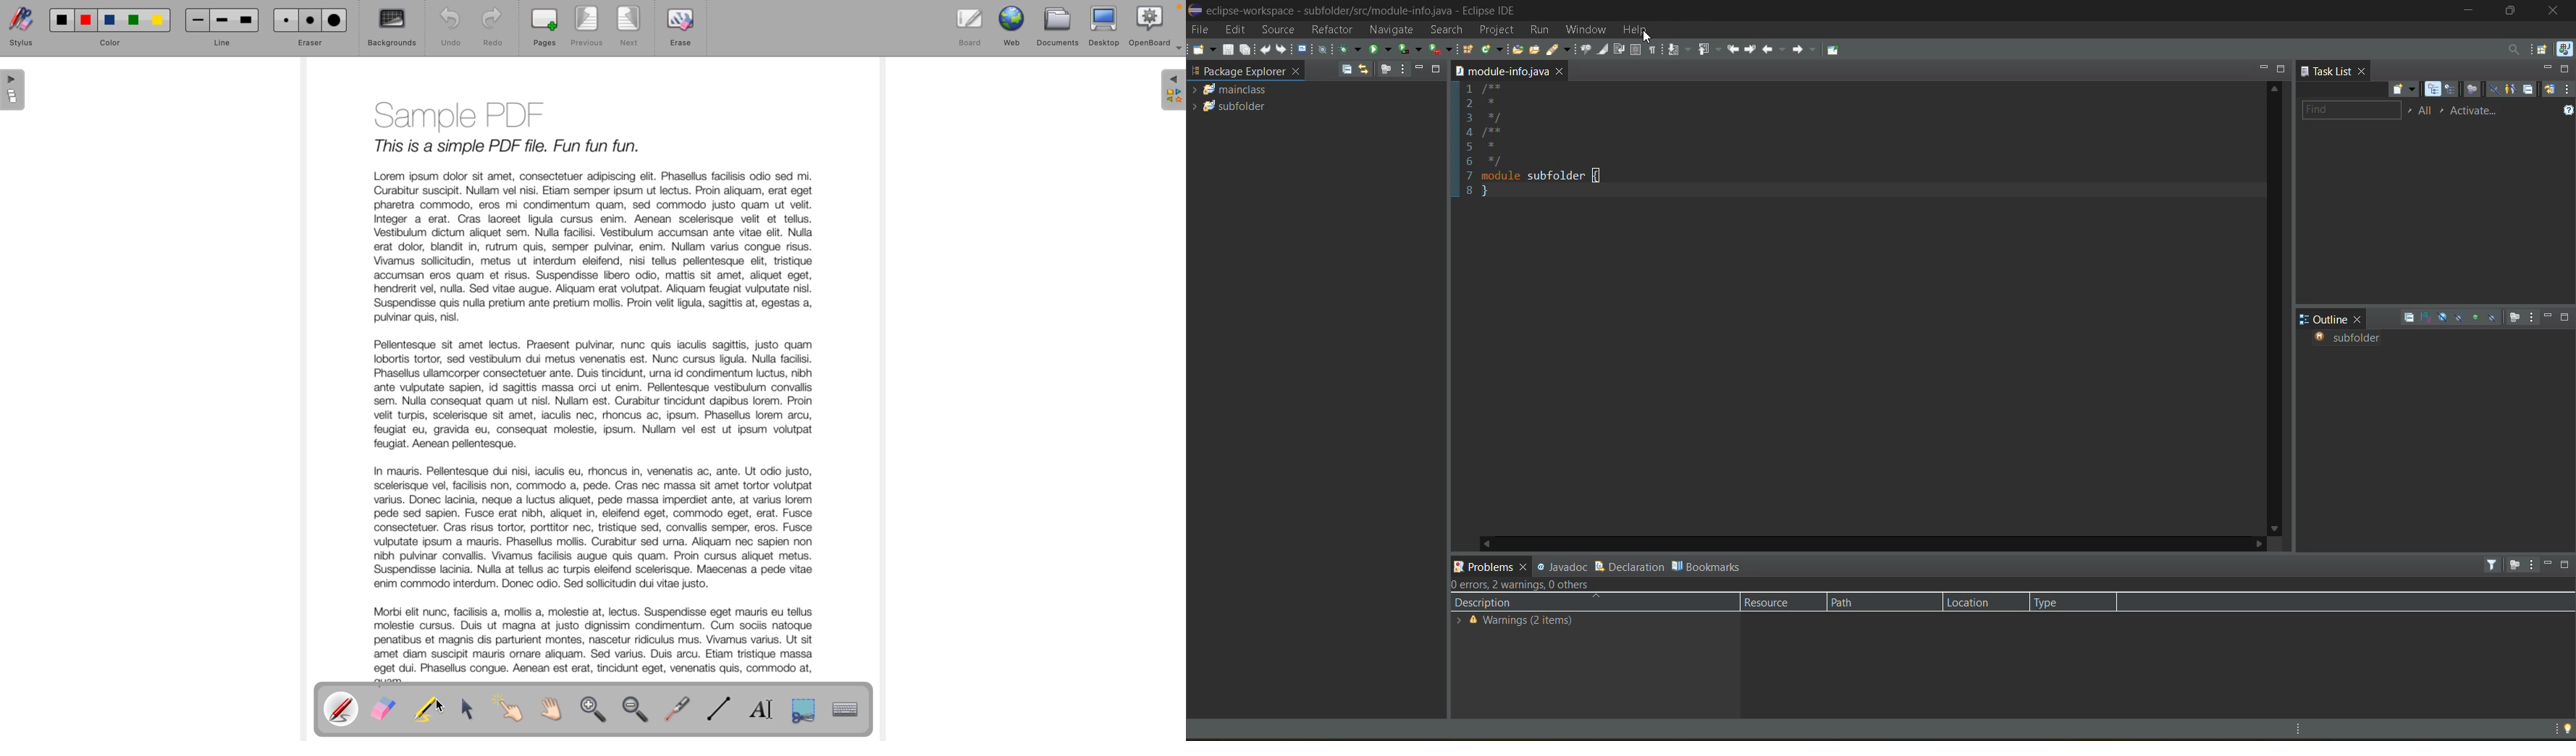 This screenshot has height=756, width=2576. I want to click on debug, so click(1351, 52).